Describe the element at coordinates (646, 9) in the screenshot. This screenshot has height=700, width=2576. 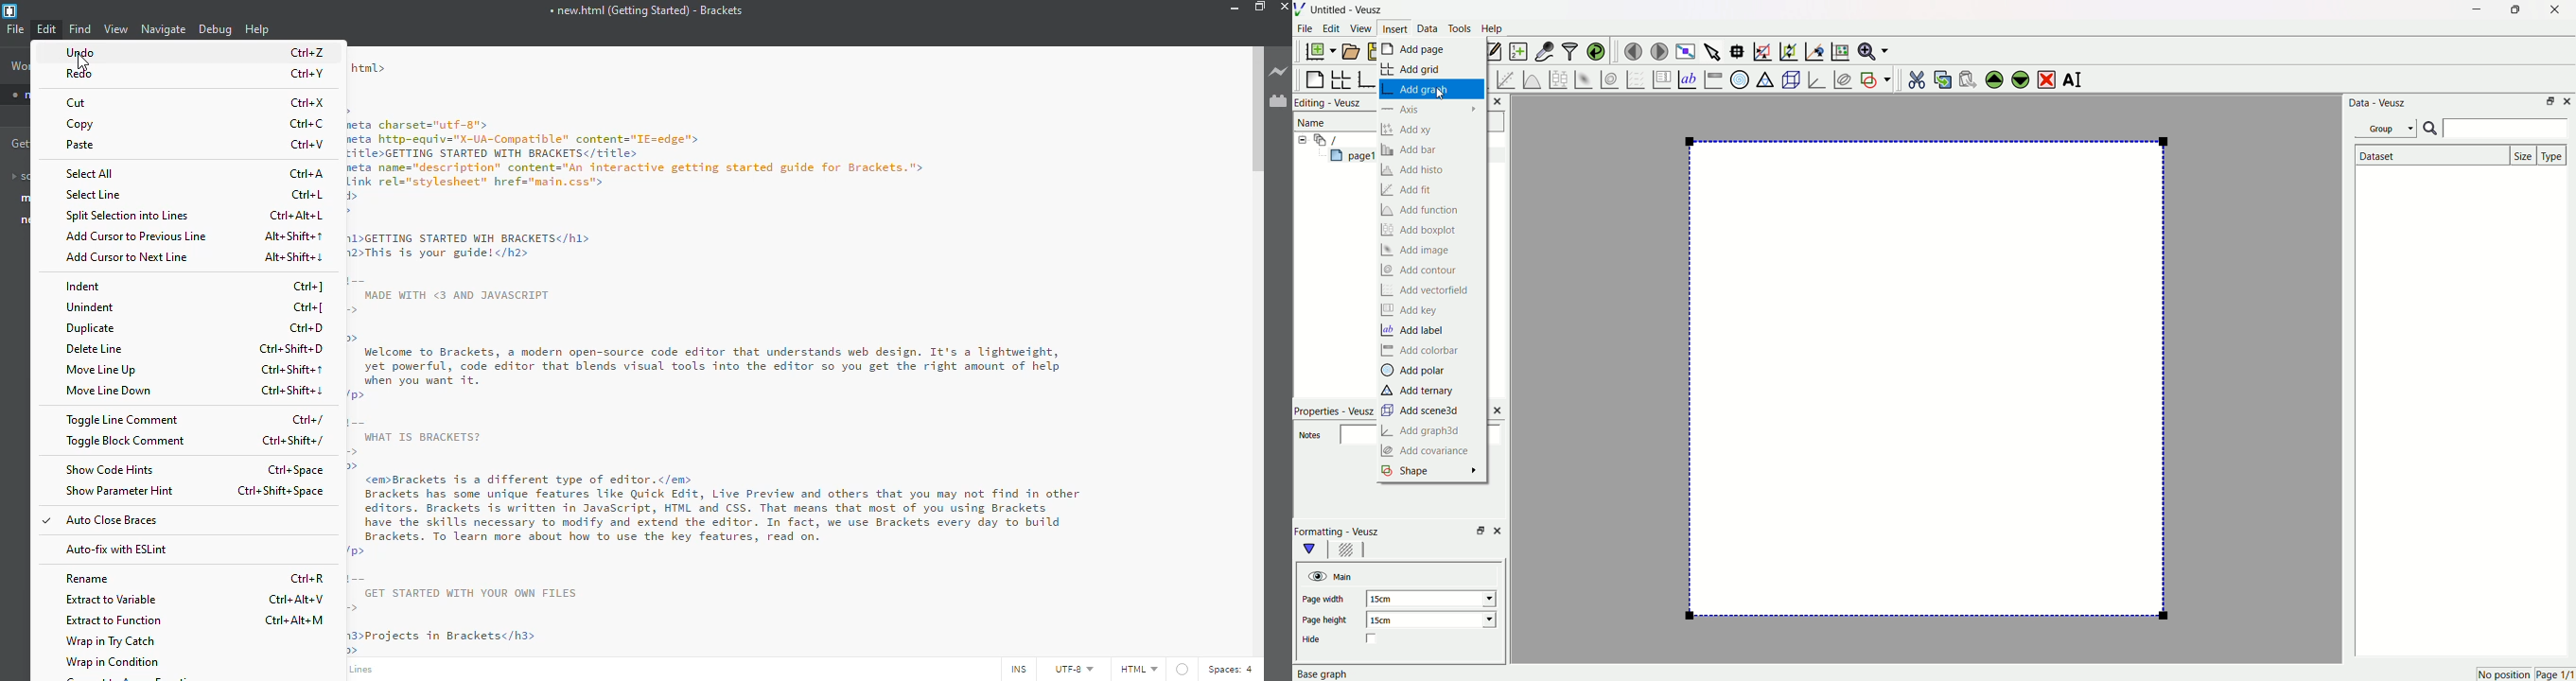
I see `« new.htm!l (Getting Started) - Brackets` at that location.